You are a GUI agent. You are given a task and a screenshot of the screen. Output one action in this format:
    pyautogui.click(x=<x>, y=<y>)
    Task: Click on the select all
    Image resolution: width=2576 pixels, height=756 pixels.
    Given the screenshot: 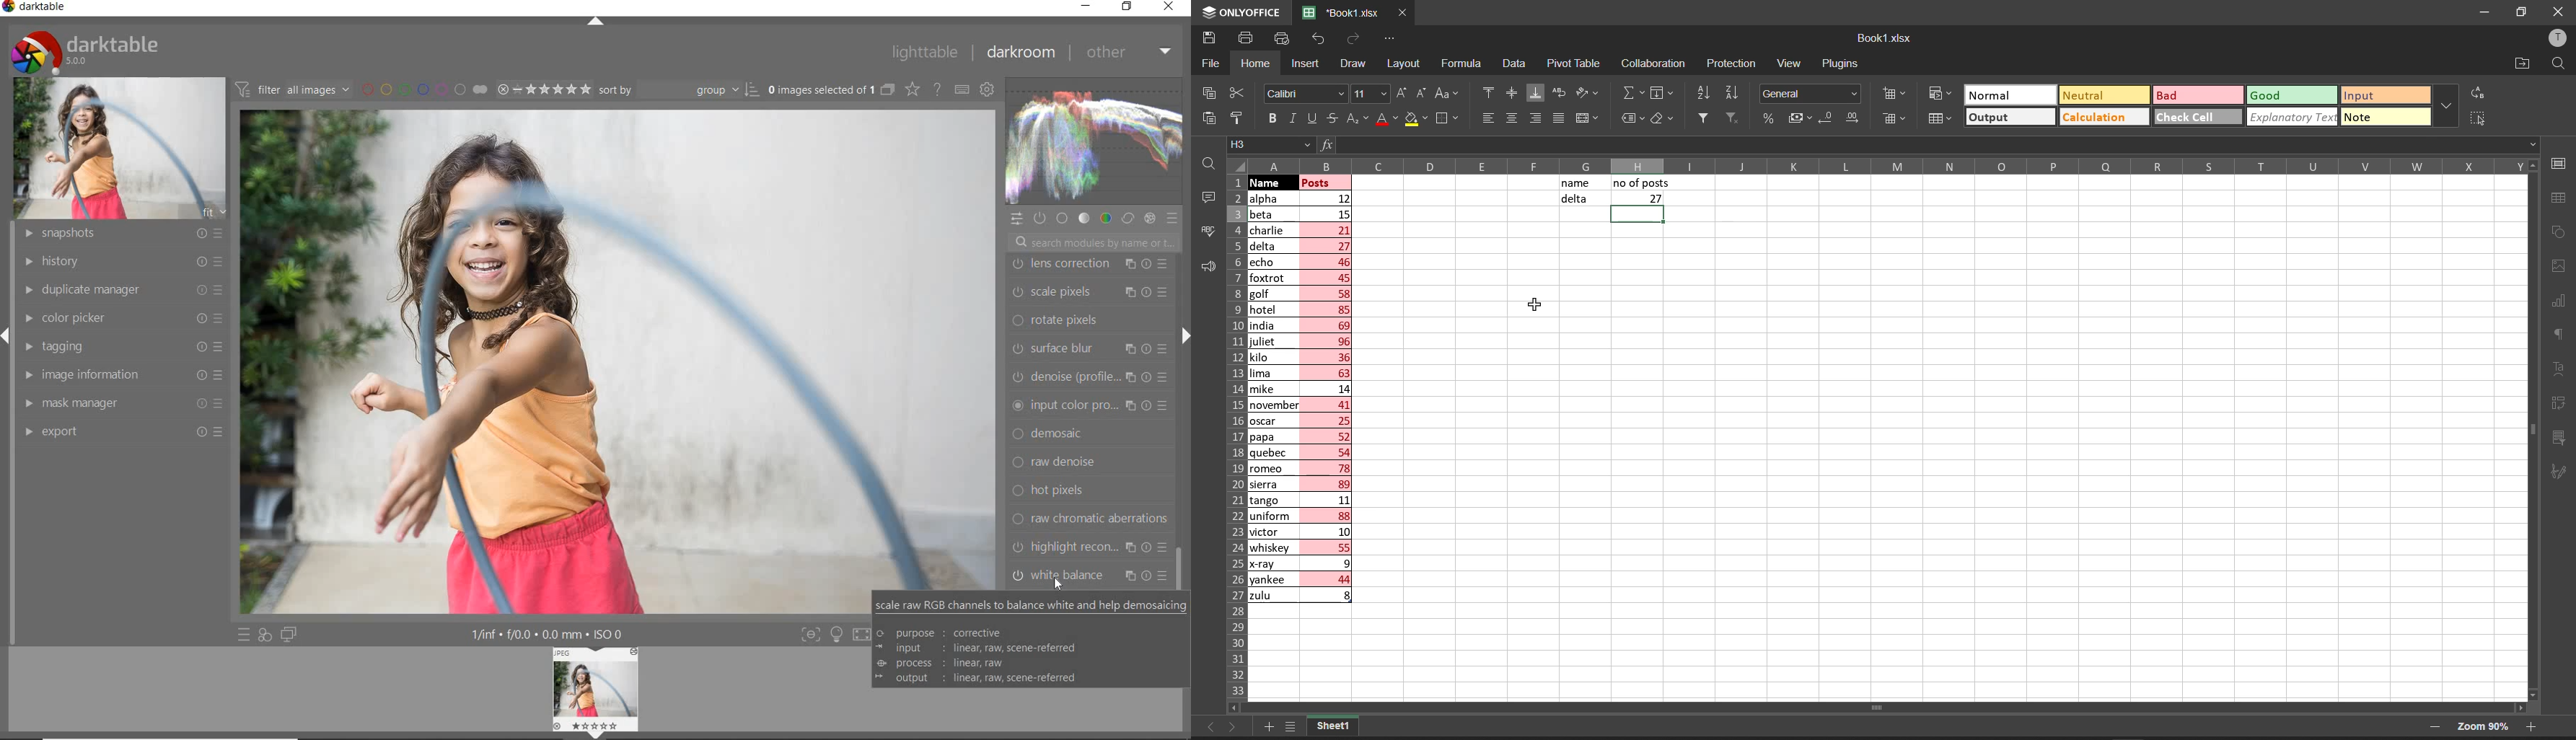 What is the action you would take?
    pyautogui.click(x=1237, y=165)
    